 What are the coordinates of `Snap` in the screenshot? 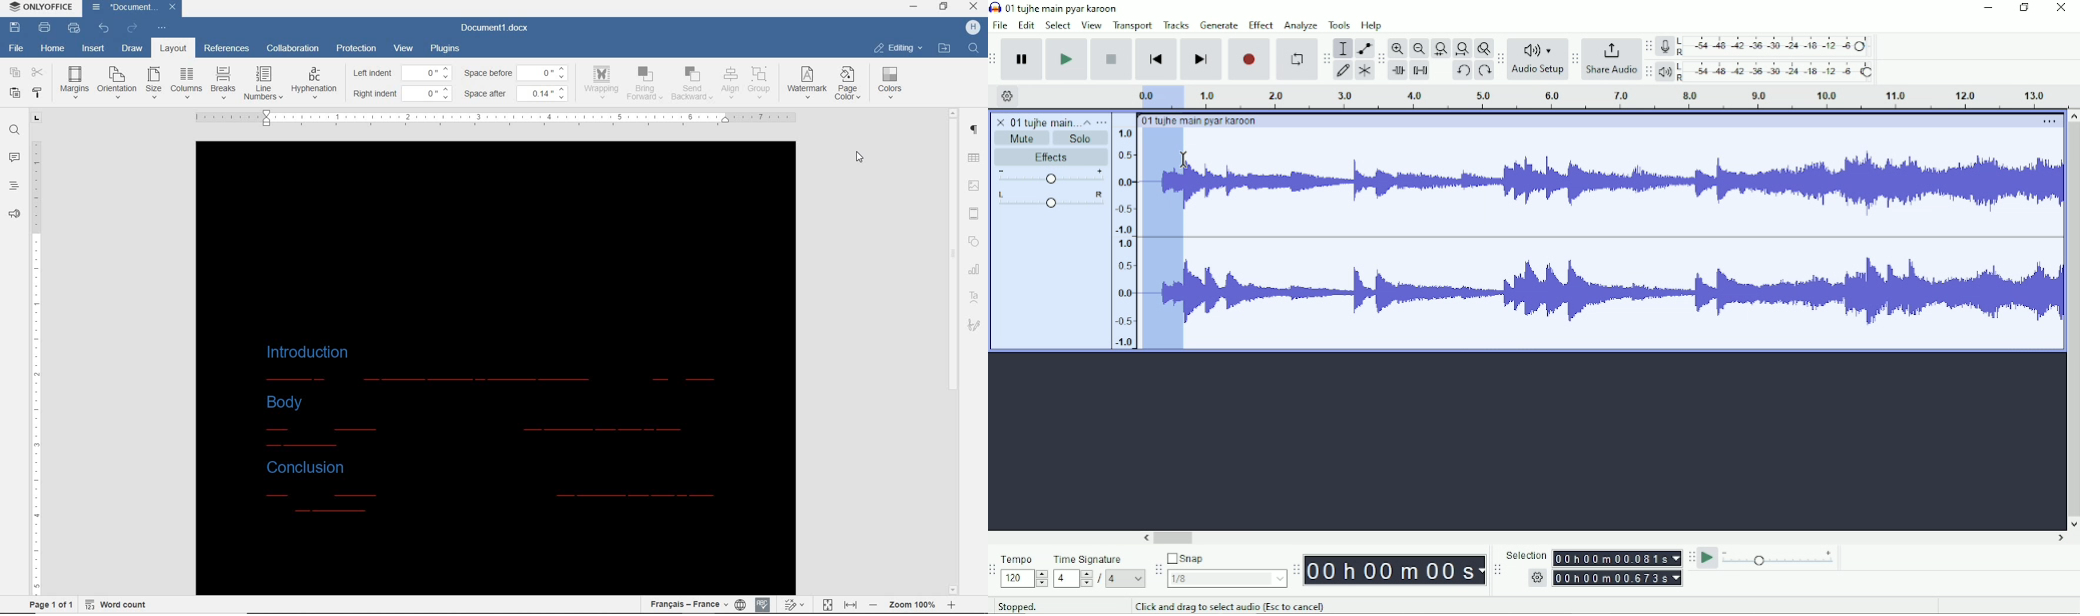 It's located at (1226, 559).